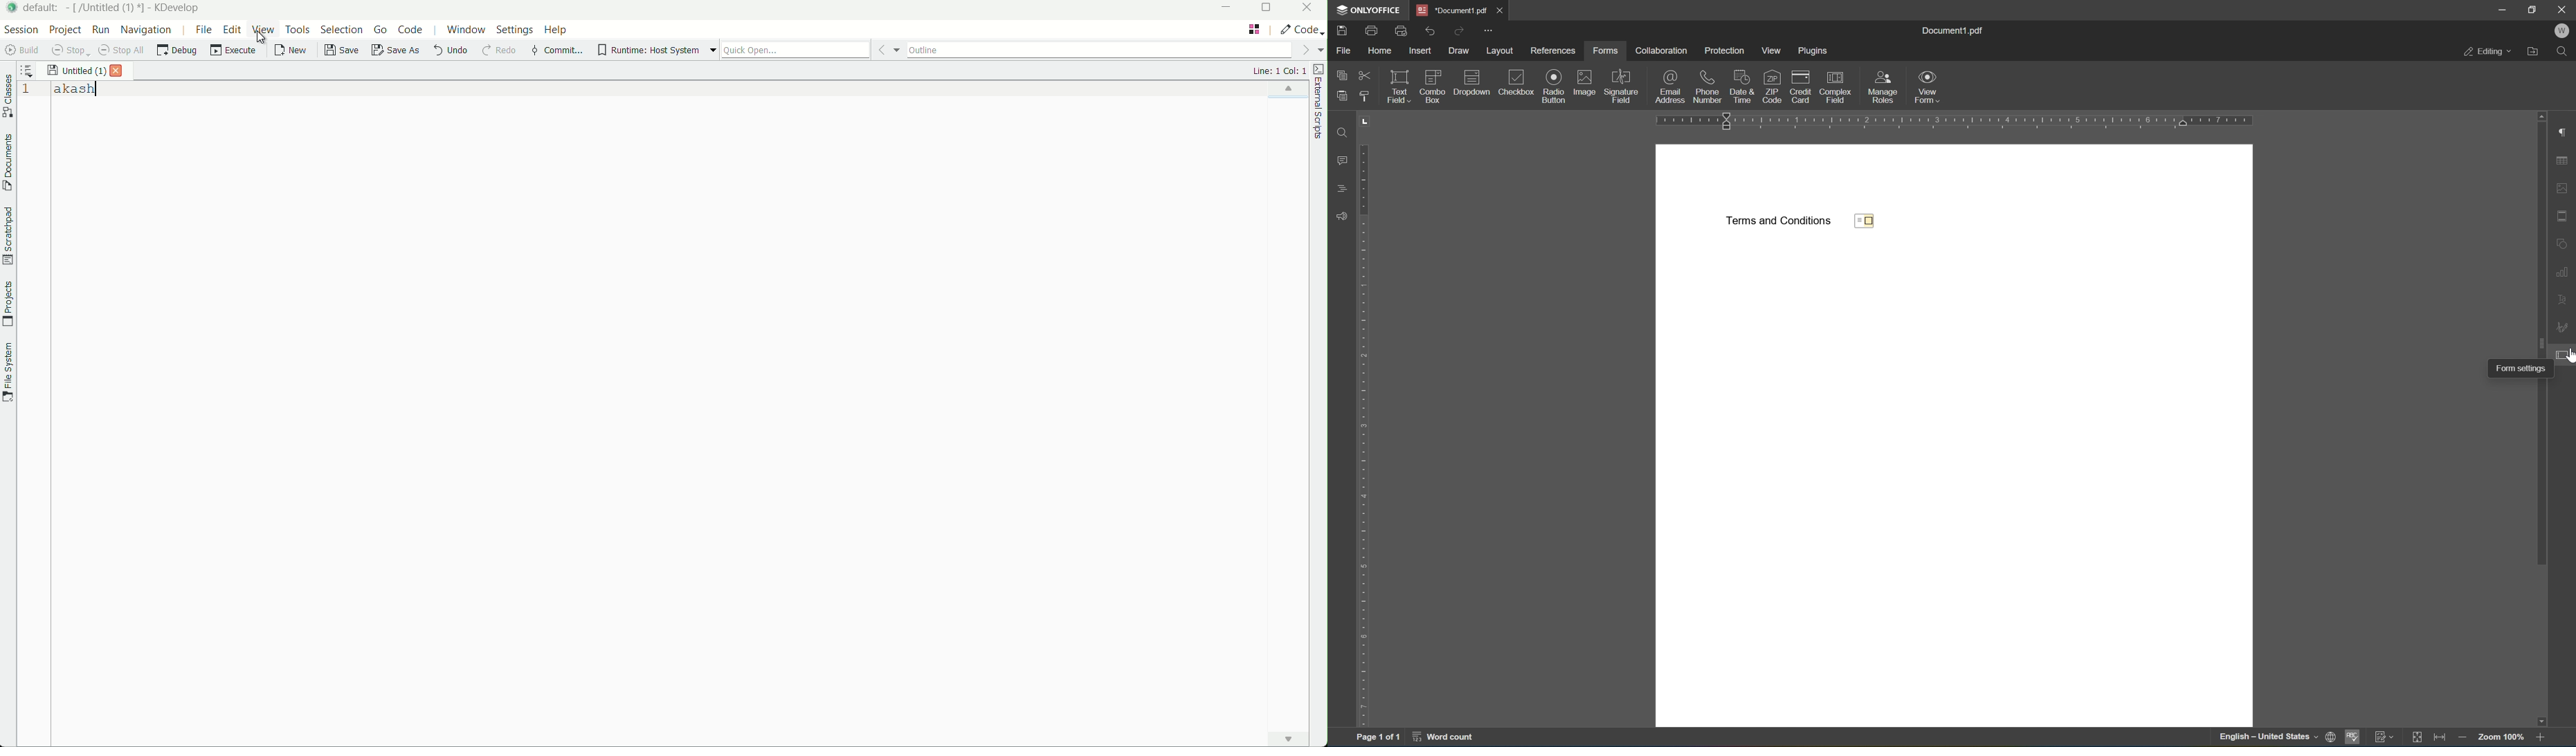 This screenshot has width=2576, height=756. Describe the element at coordinates (452, 50) in the screenshot. I see `undo` at that location.